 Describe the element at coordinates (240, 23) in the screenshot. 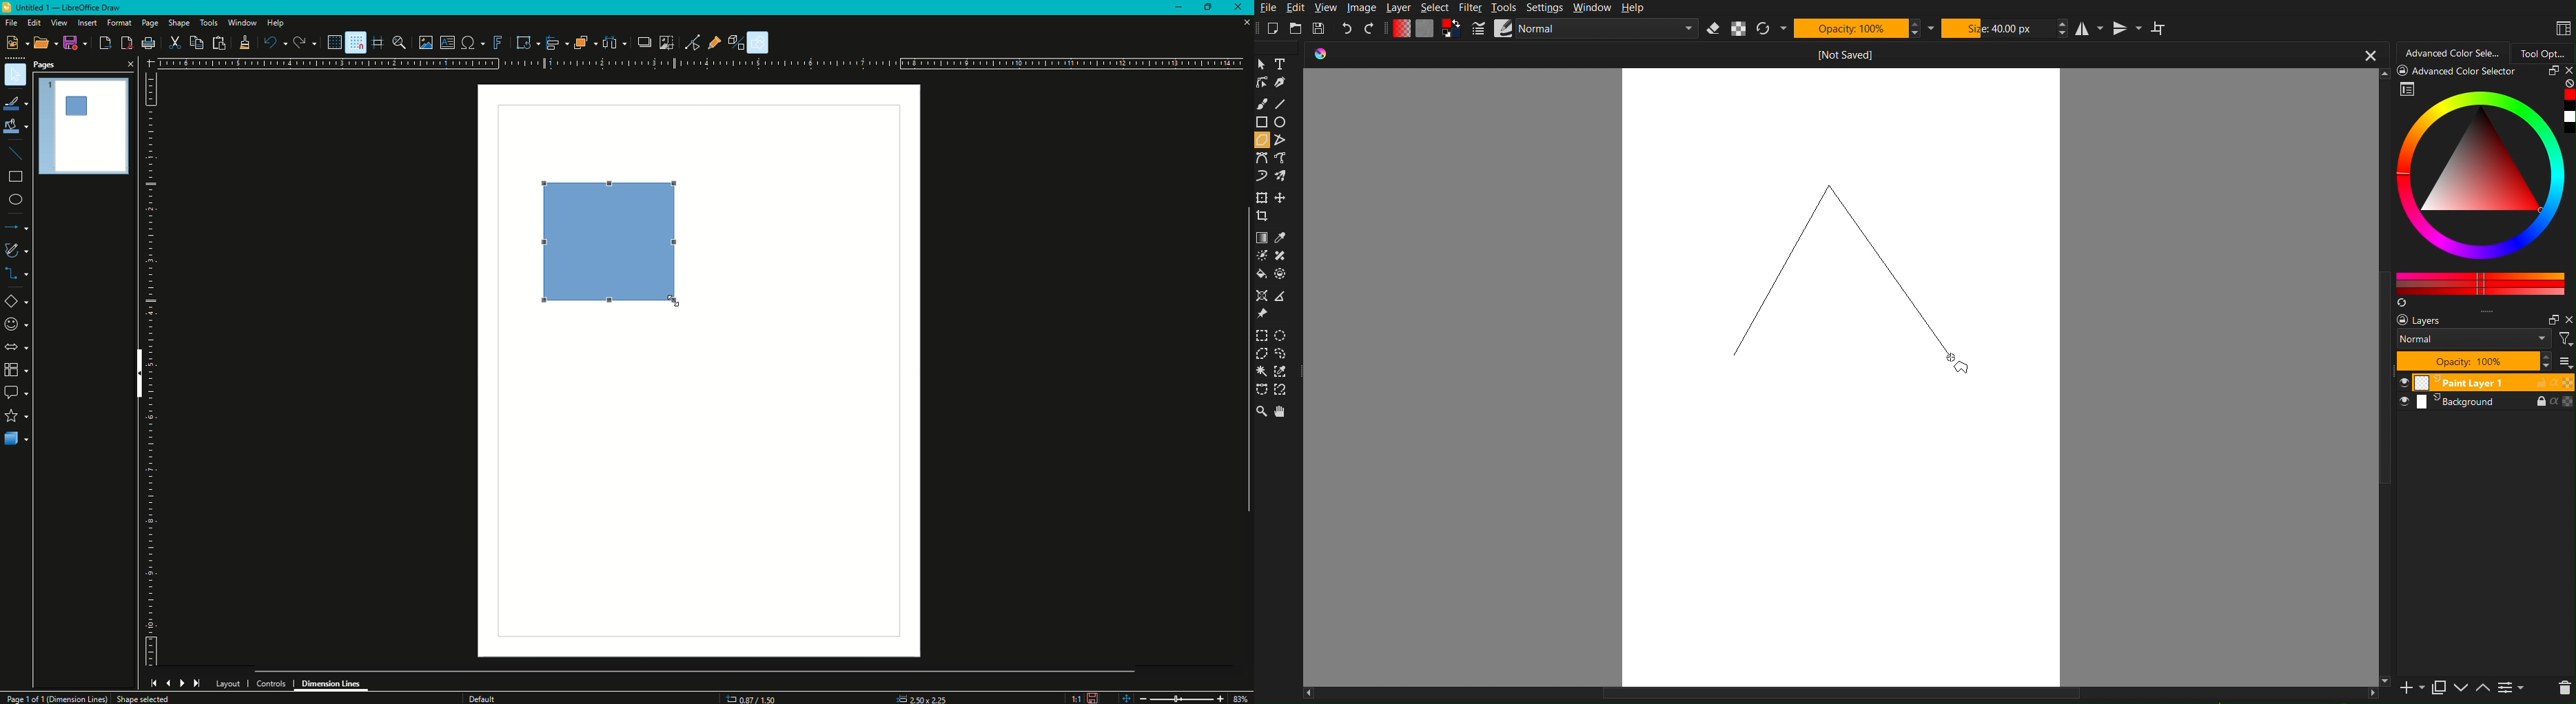

I see `Window` at that location.